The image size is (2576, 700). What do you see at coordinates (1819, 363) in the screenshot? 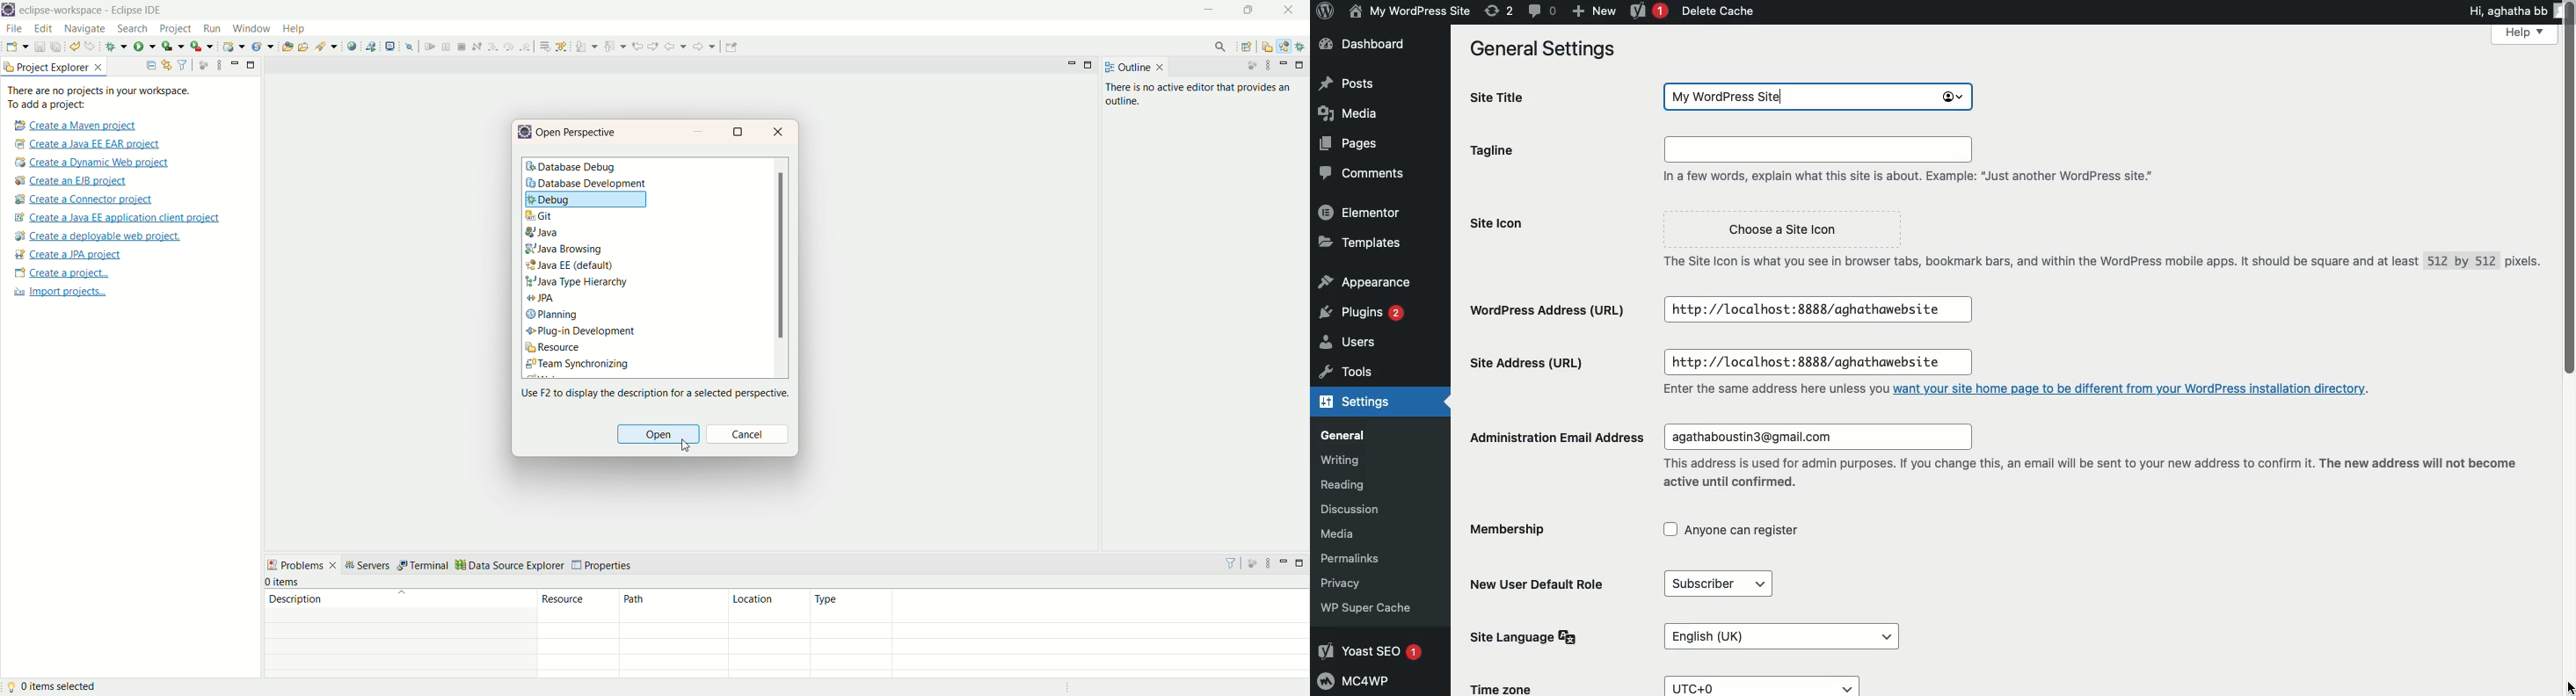
I see `http://localhost:8888/aghathawebsite` at bounding box center [1819, 363].